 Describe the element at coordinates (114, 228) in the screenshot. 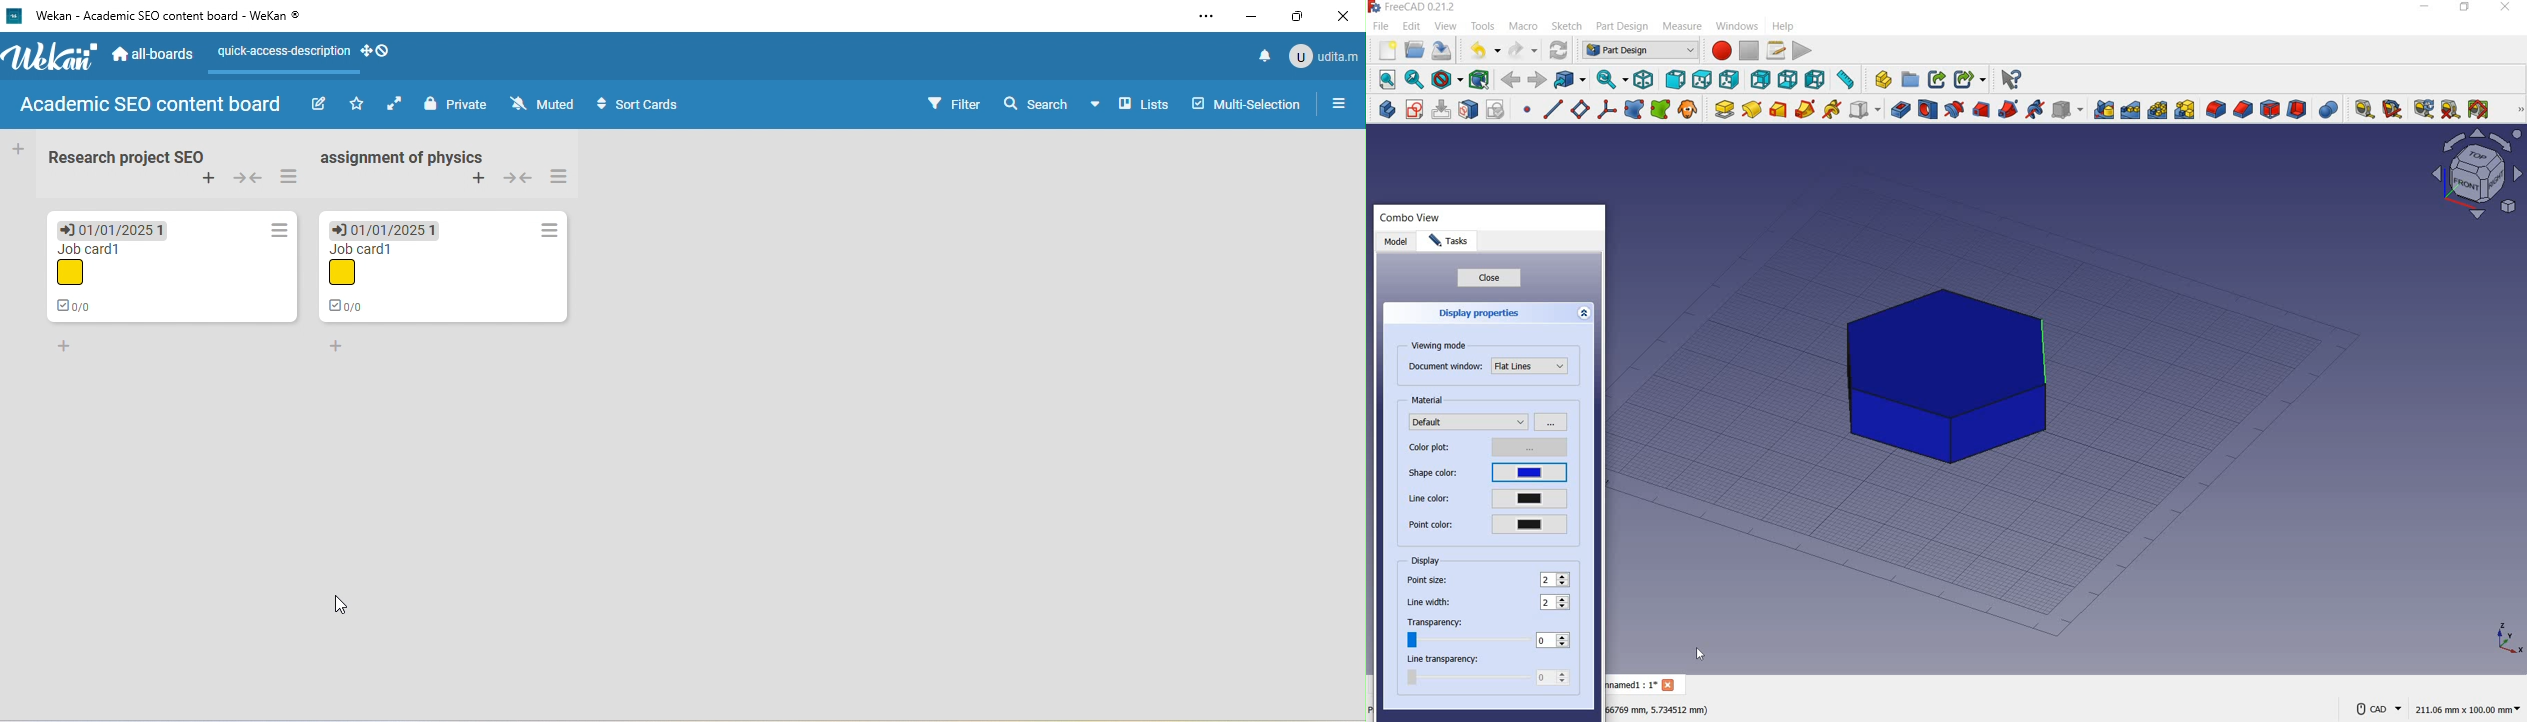

I see `due date` at that location.